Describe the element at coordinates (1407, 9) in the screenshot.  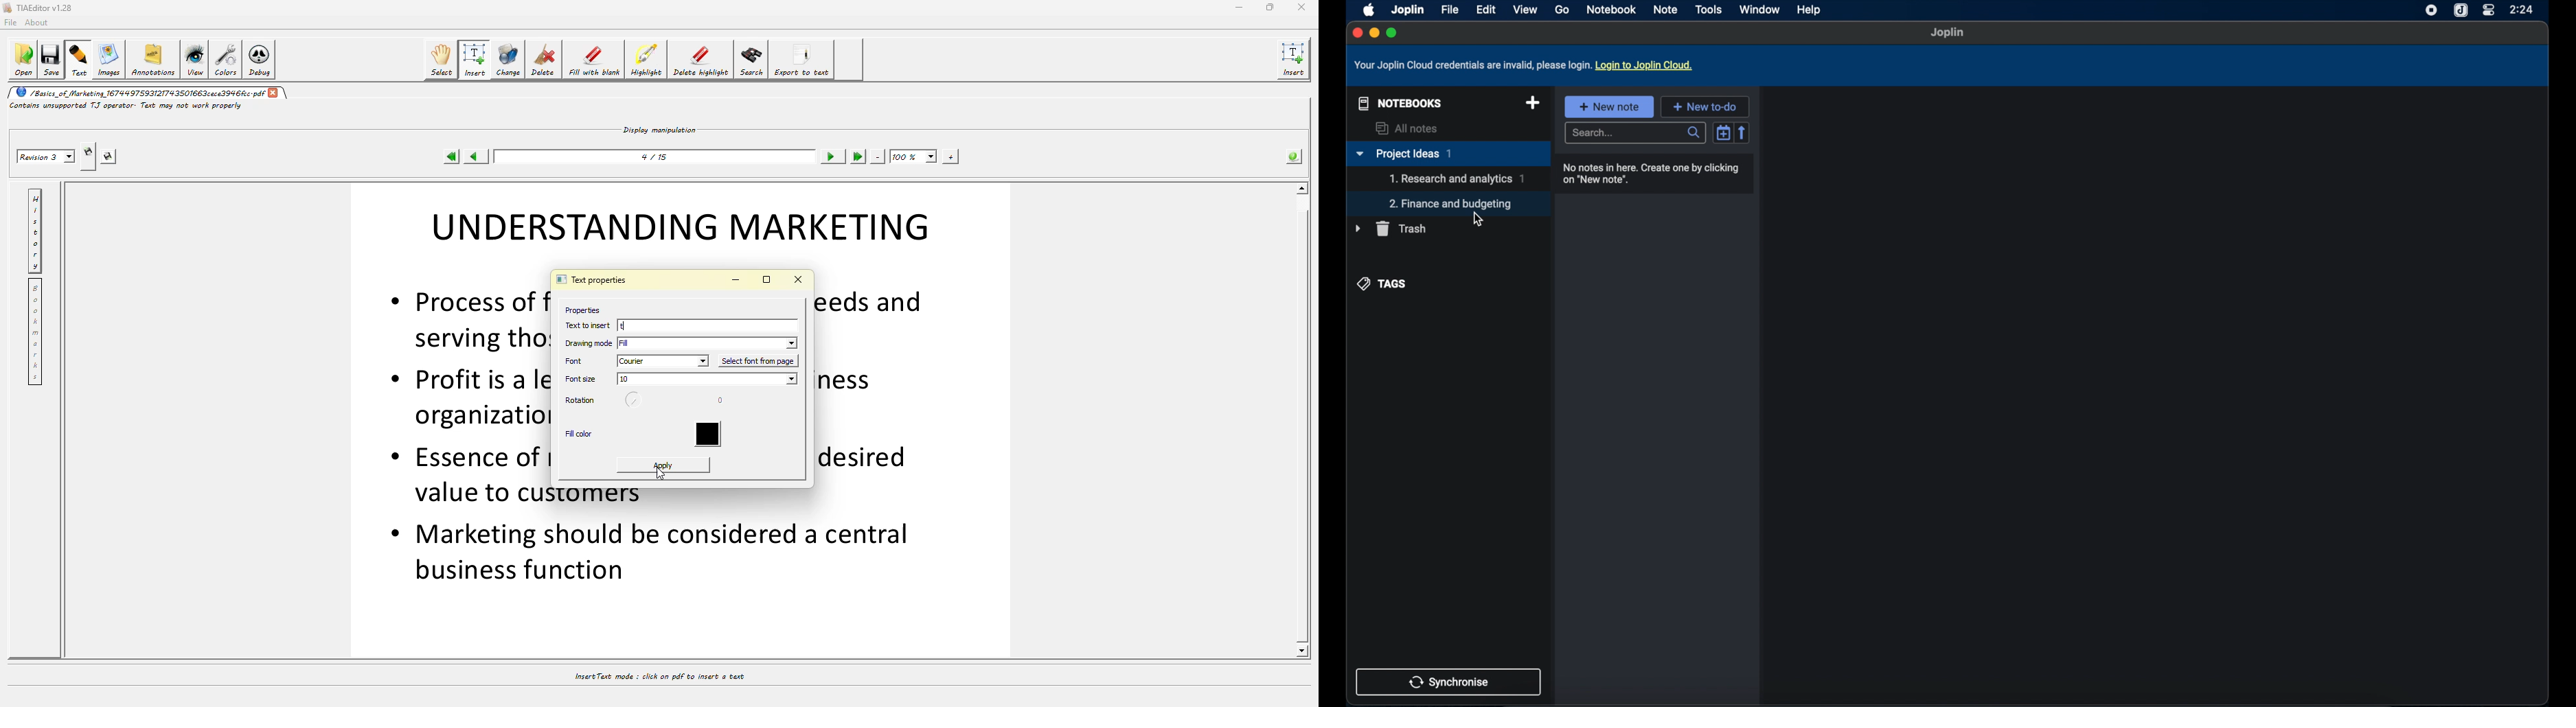
I see `Joplin` at that location.